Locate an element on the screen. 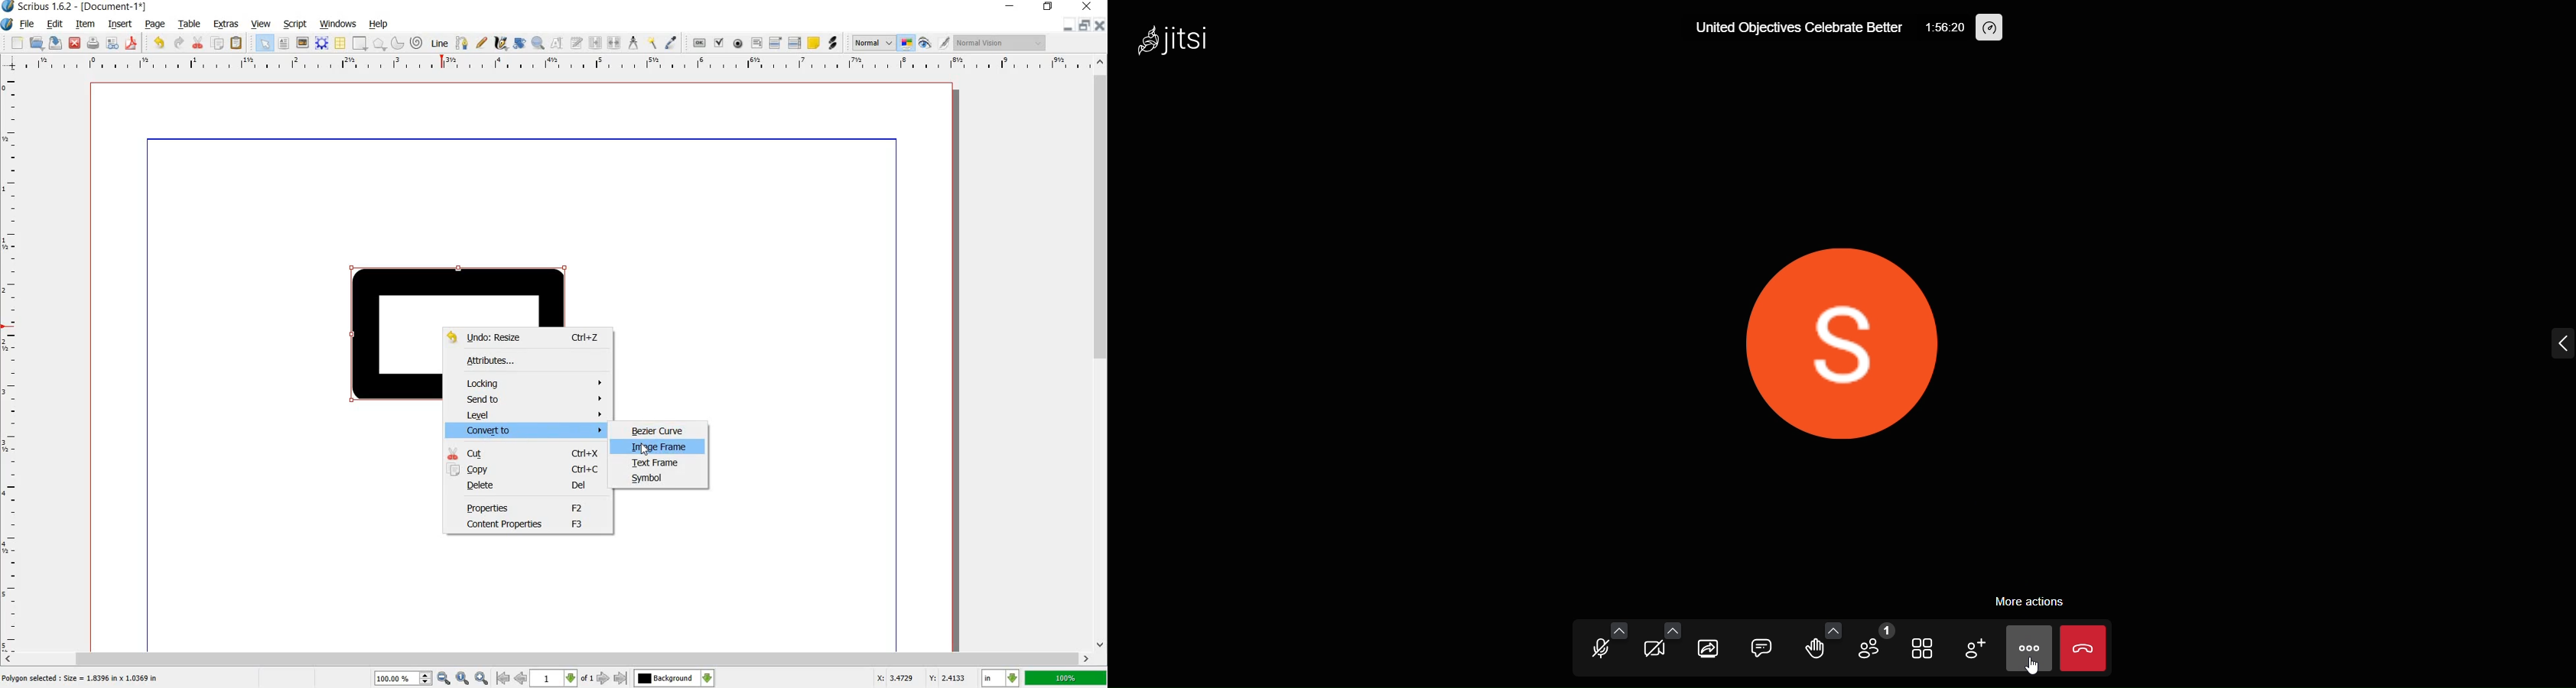  go to previous page is located at coordinates (520, 677).